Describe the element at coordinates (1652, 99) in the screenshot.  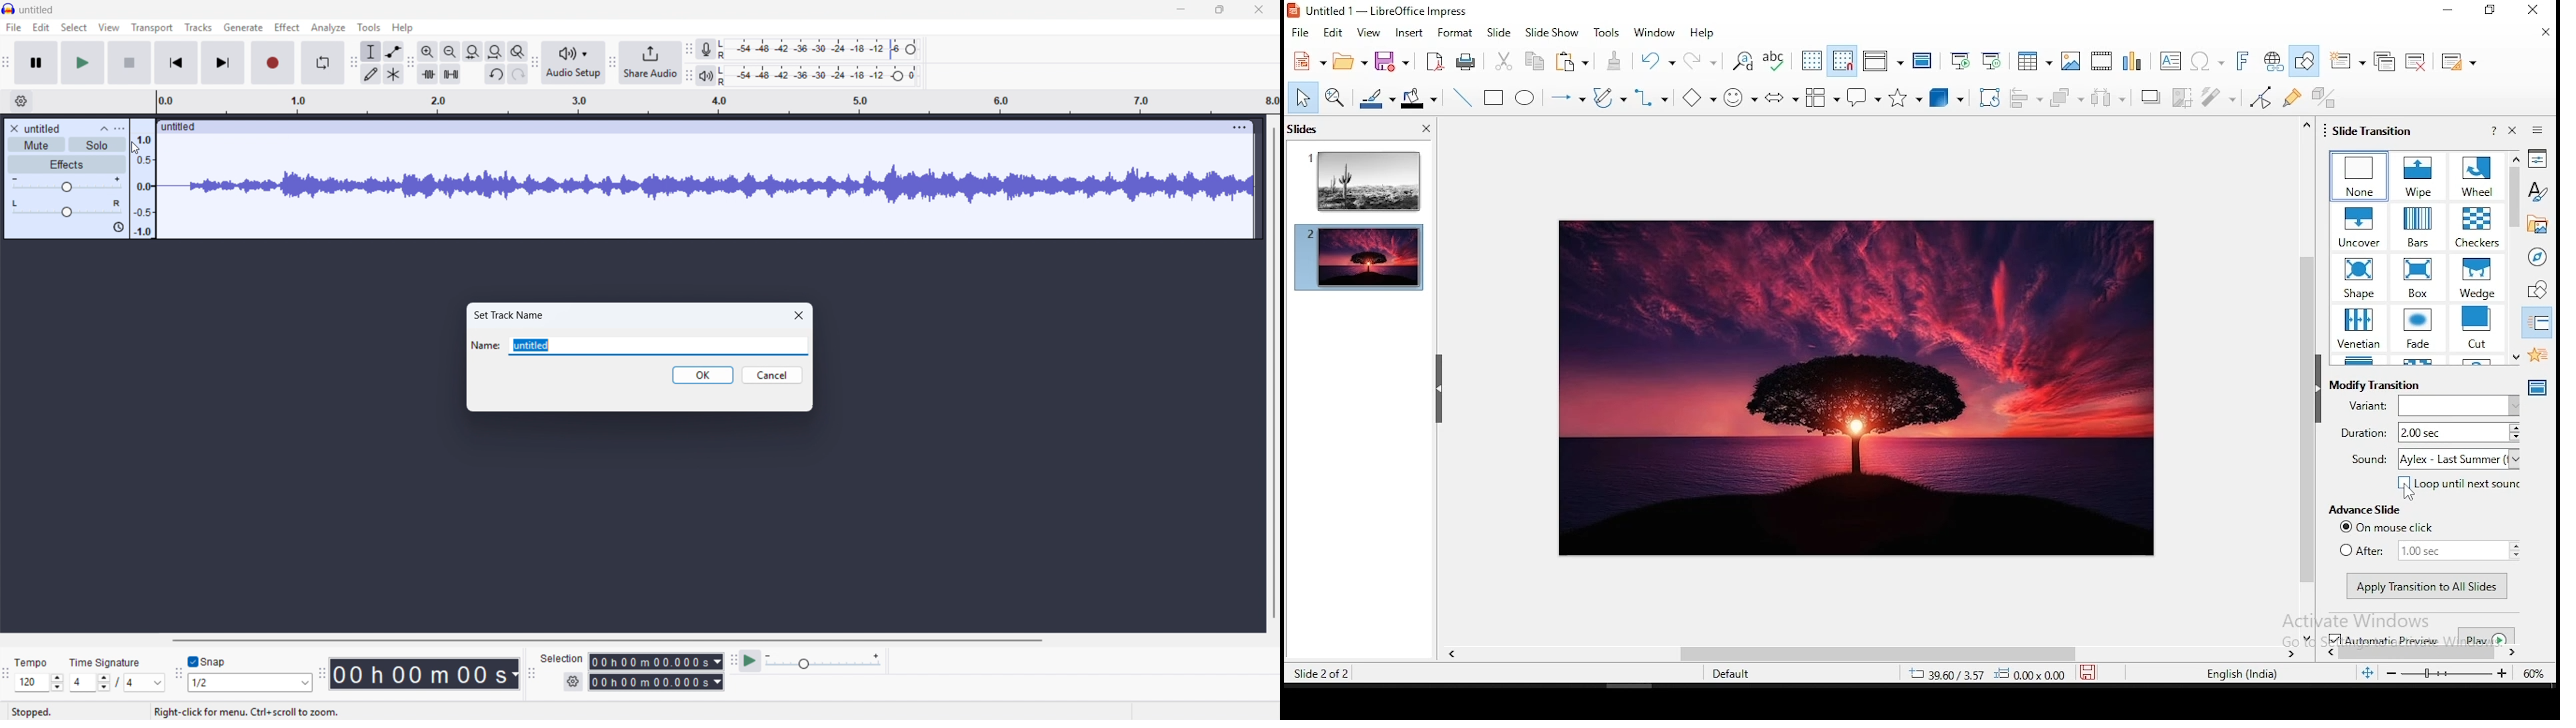
I see `connectors` at that location.